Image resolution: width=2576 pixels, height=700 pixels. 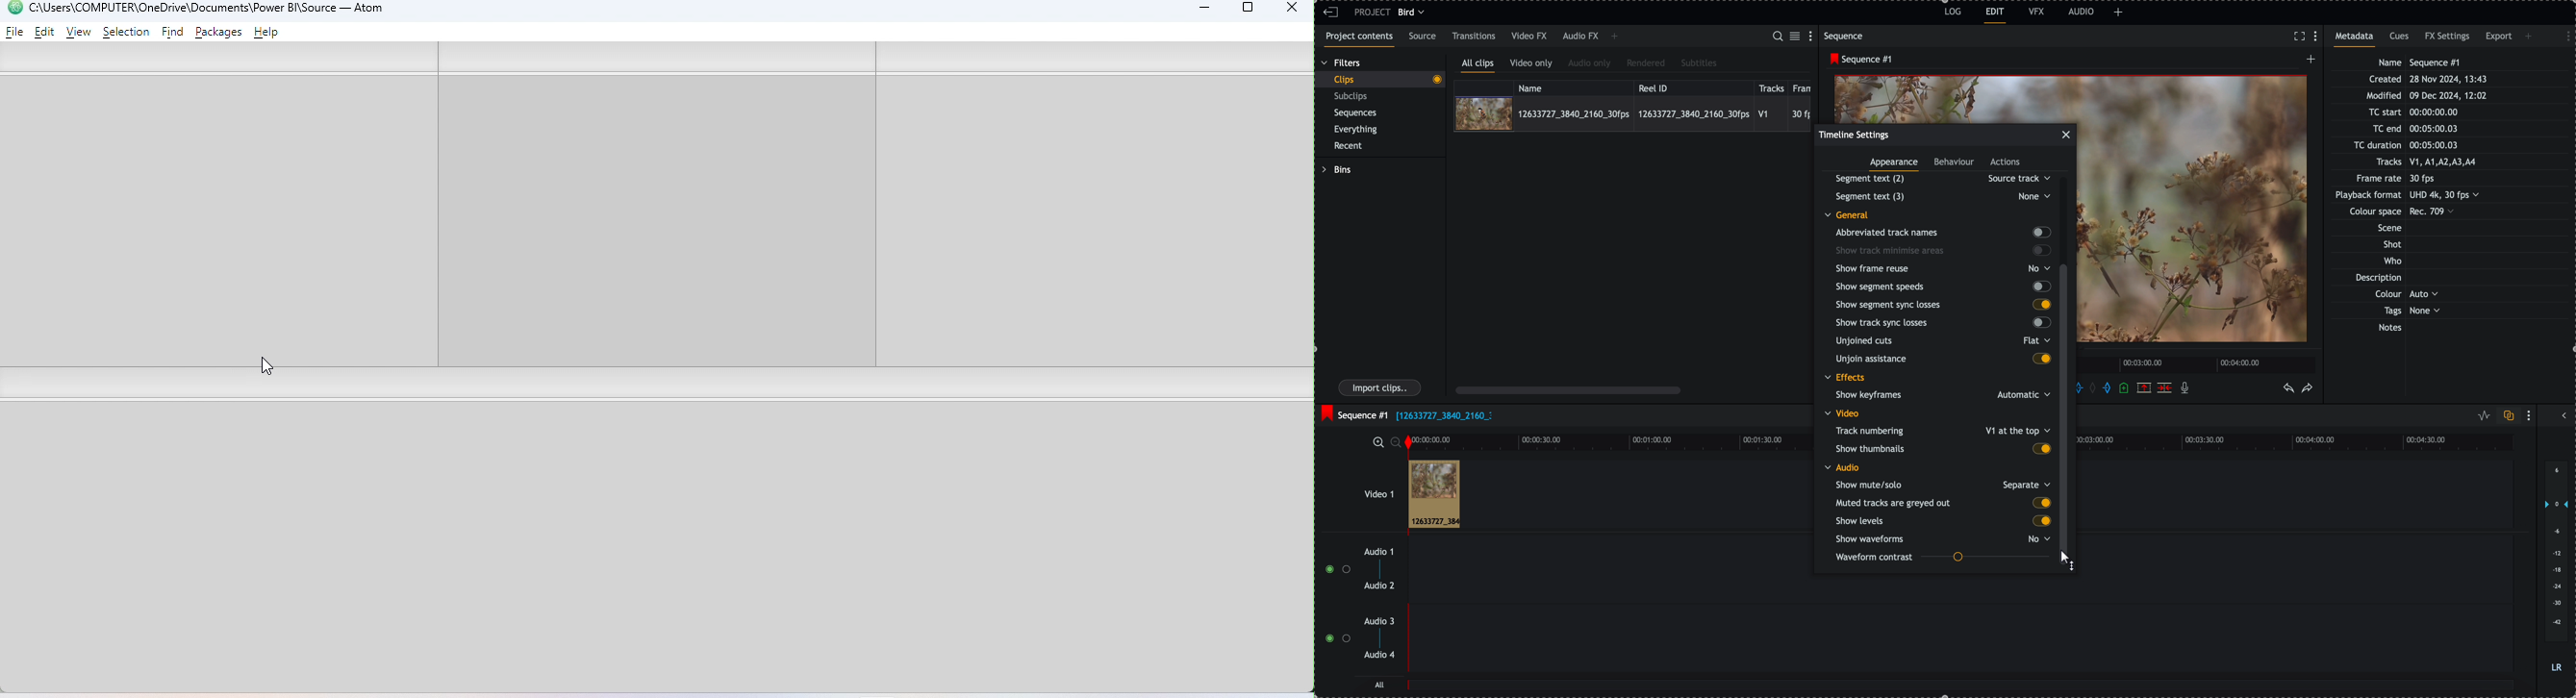 I want to click on recent, so click(x=1350, y=147).